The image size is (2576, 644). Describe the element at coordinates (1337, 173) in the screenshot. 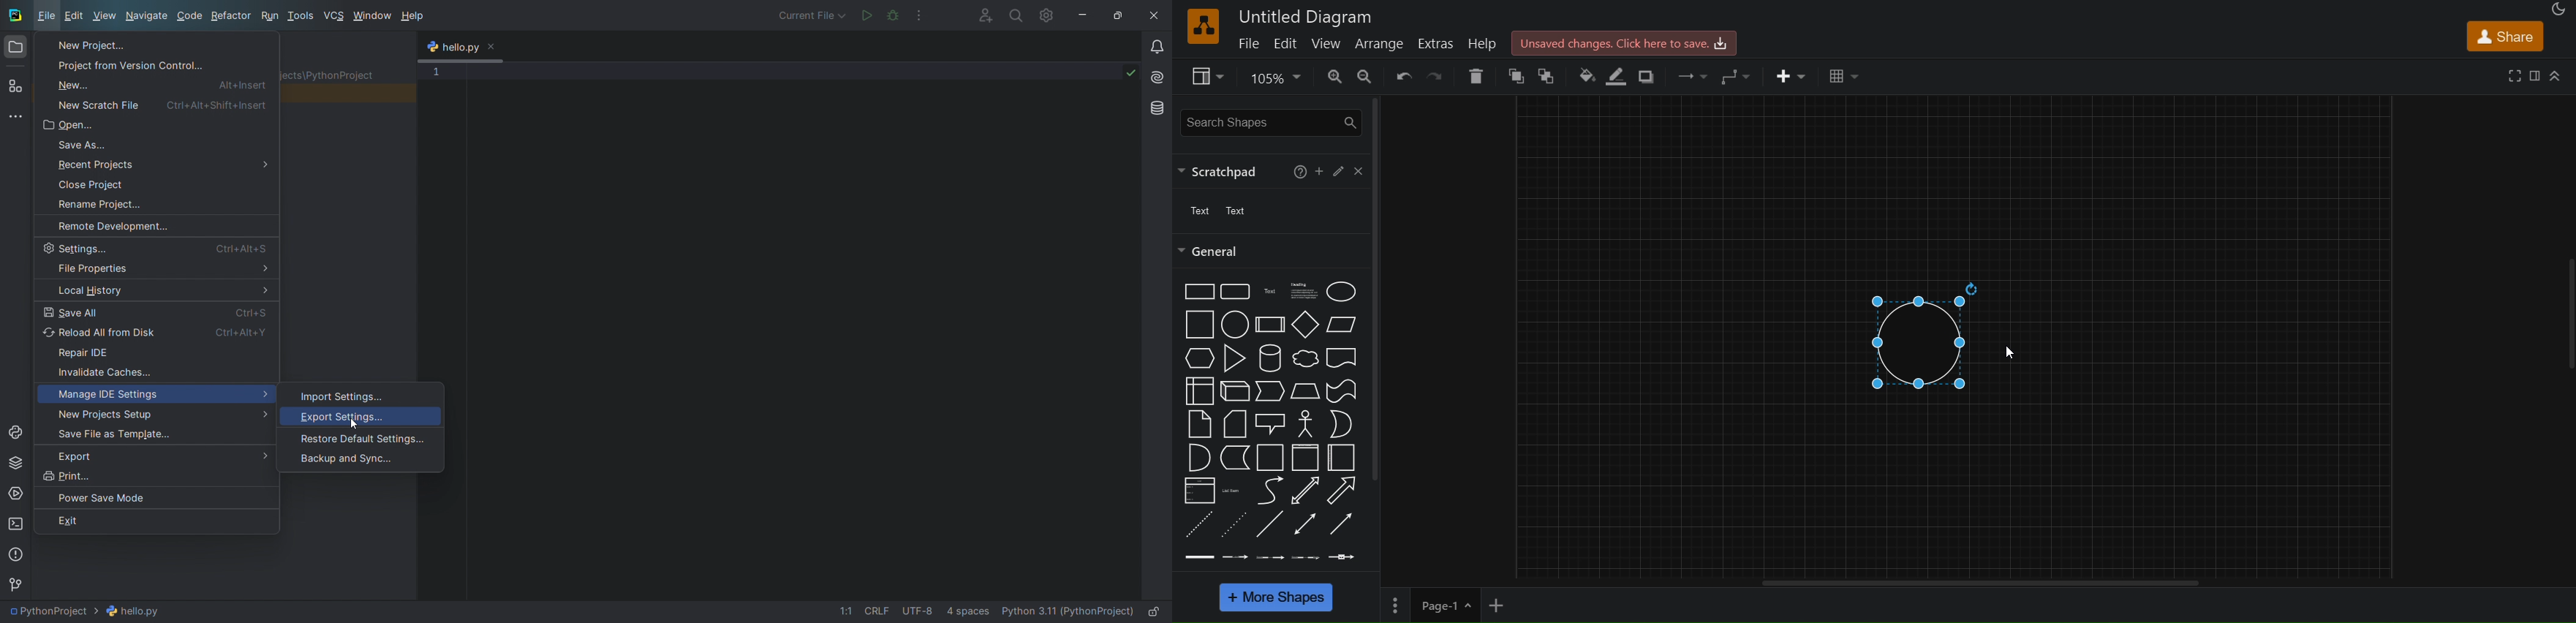

I see `edit` at that location.